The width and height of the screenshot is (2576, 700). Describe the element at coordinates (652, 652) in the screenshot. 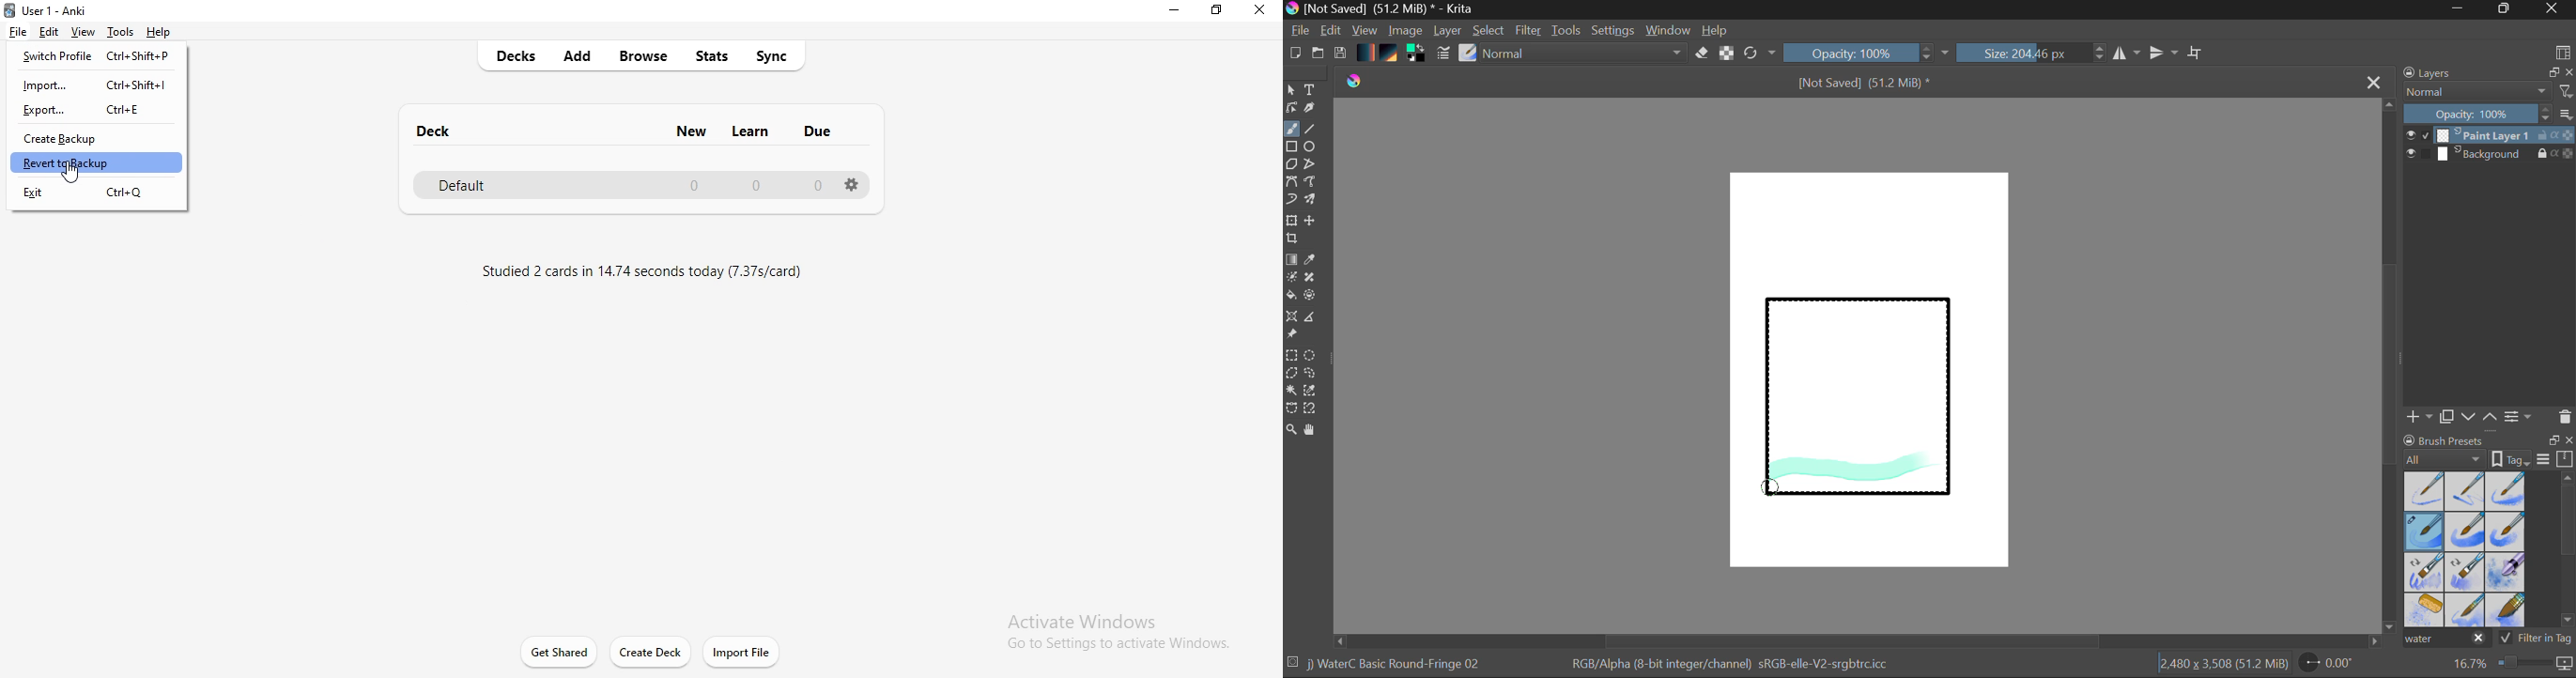

I see `create deck` at that location.